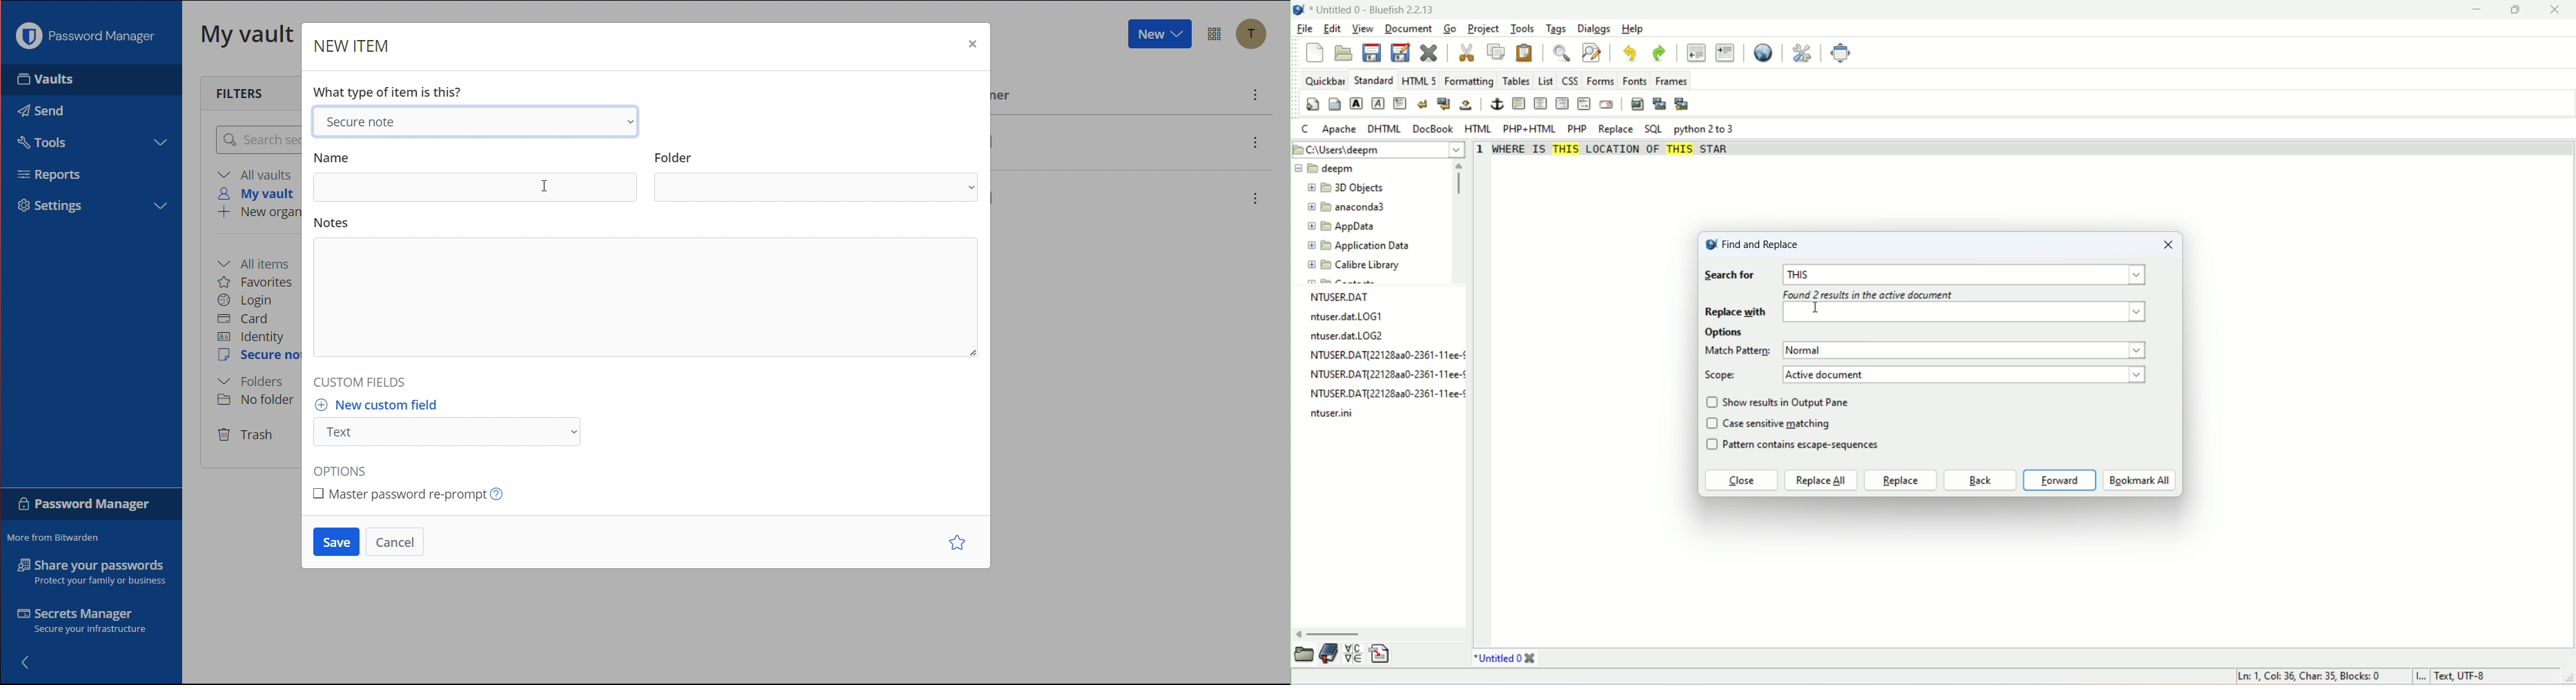 The width and height of the screenshot is (2576, 700). I want to click on PHP+HTML, so click(1530, 129).